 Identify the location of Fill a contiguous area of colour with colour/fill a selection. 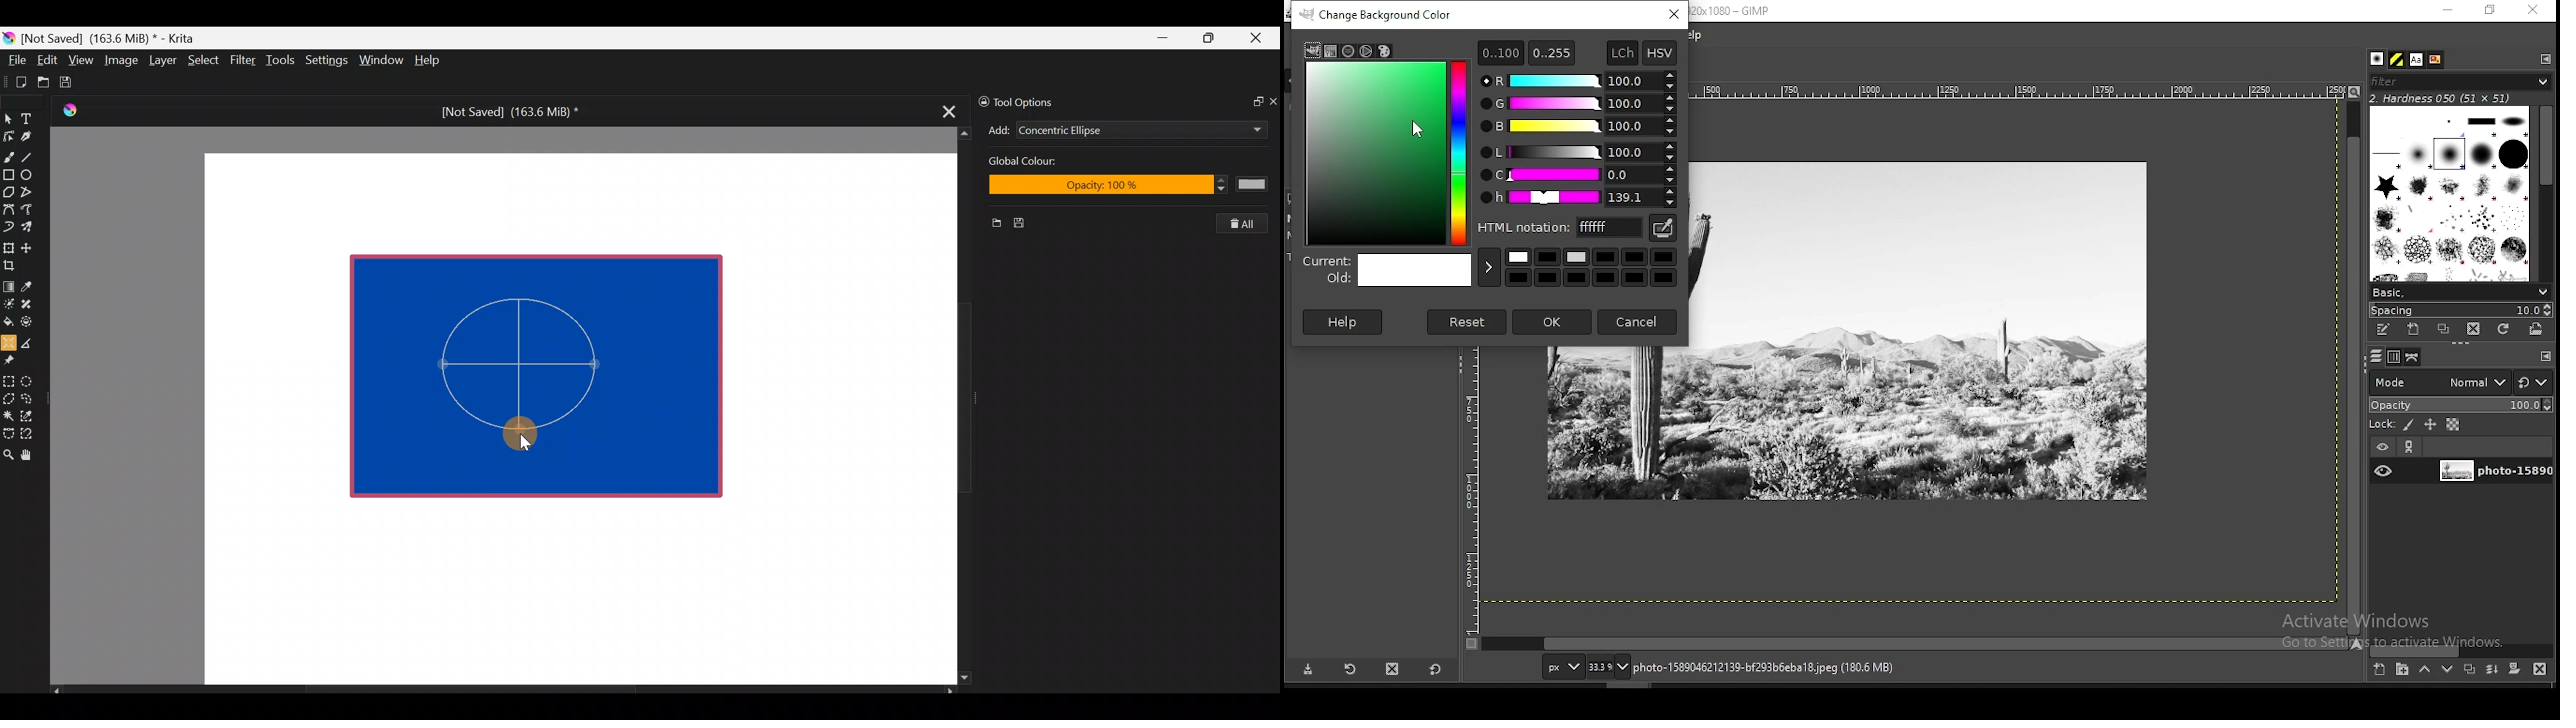
(8, 319).